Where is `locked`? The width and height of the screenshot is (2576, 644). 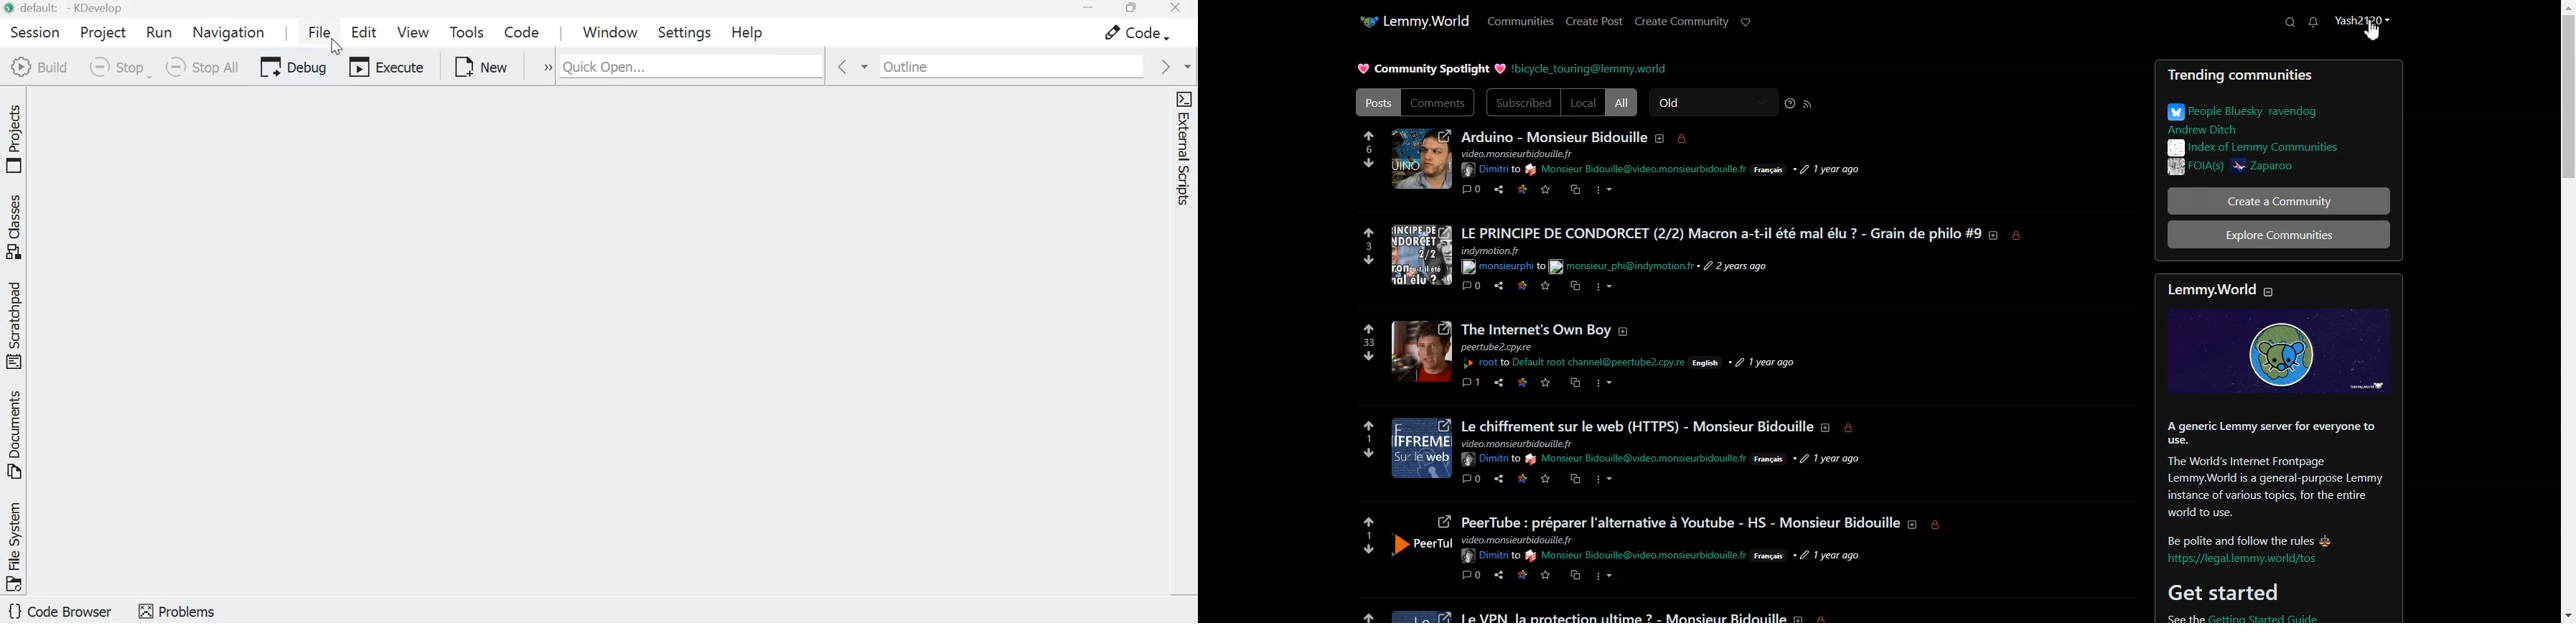 locked is located at coordinates (1855, 430).